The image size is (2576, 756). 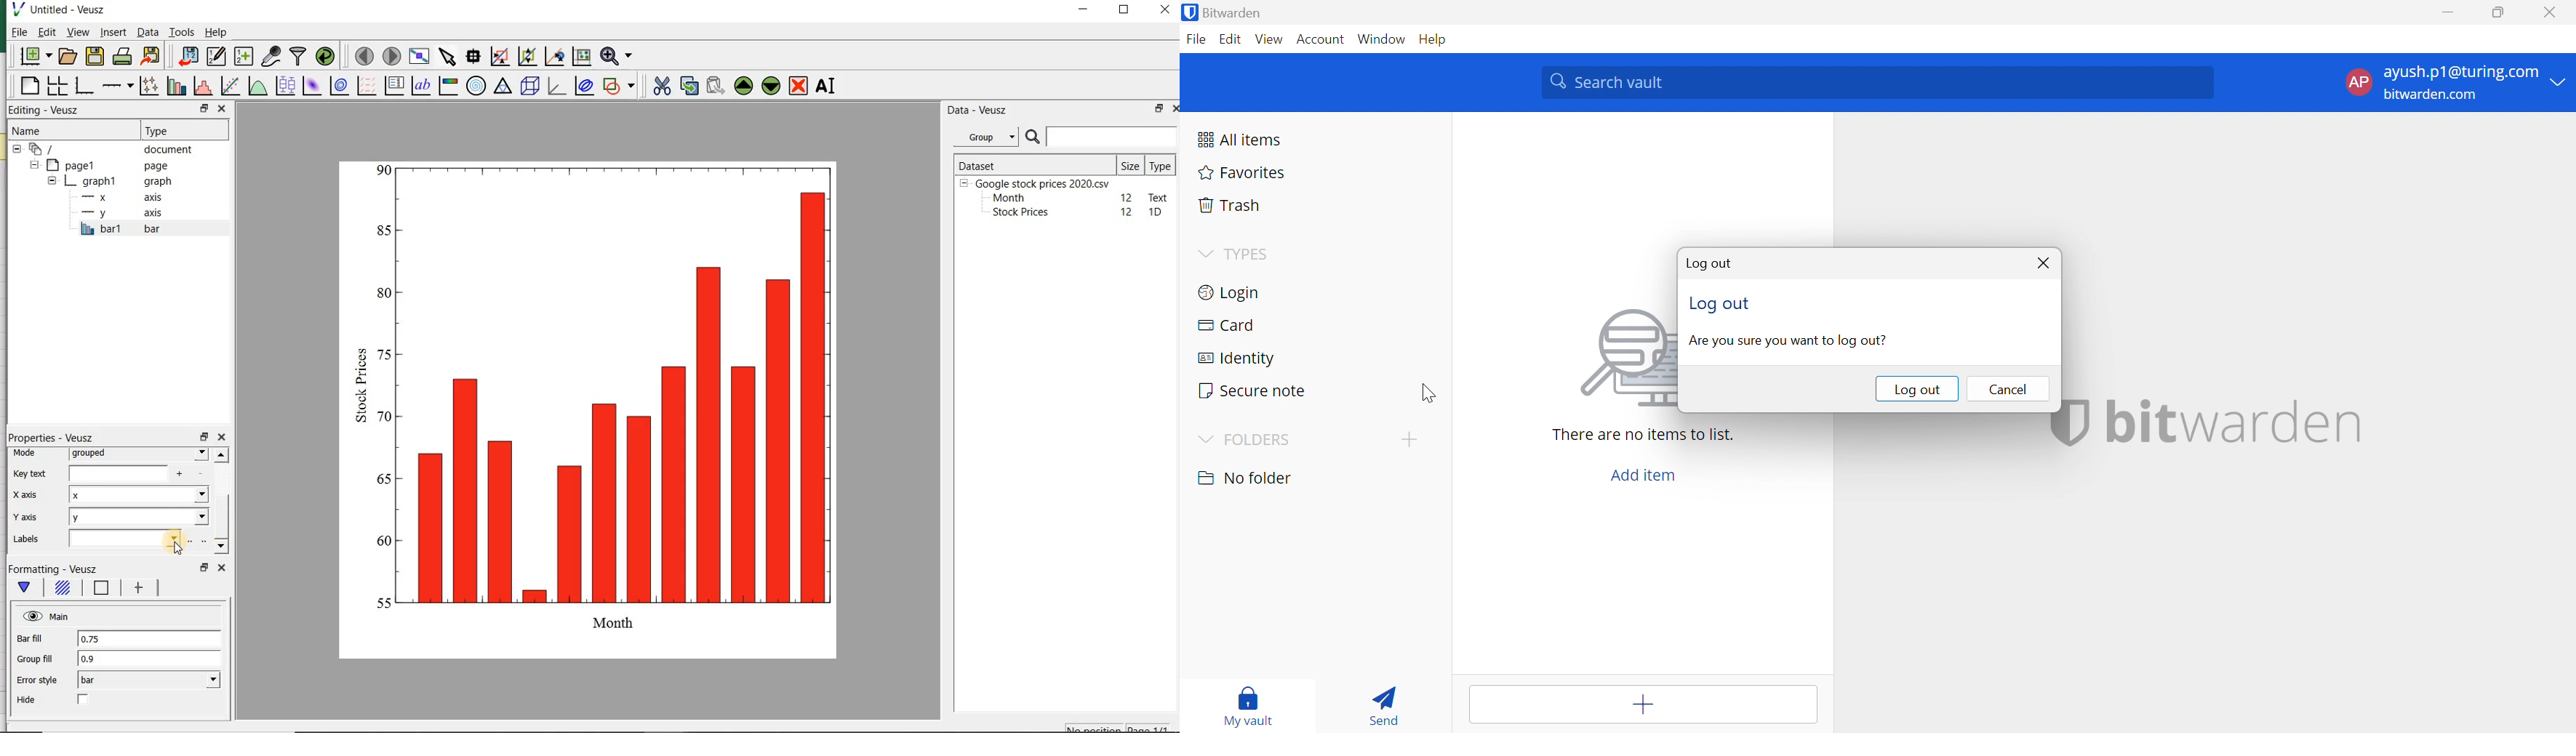 What do you see at coordinates (553, 57) in the screenshot?
I see `click to recenter graph axes` at bounding box center [553, 57].